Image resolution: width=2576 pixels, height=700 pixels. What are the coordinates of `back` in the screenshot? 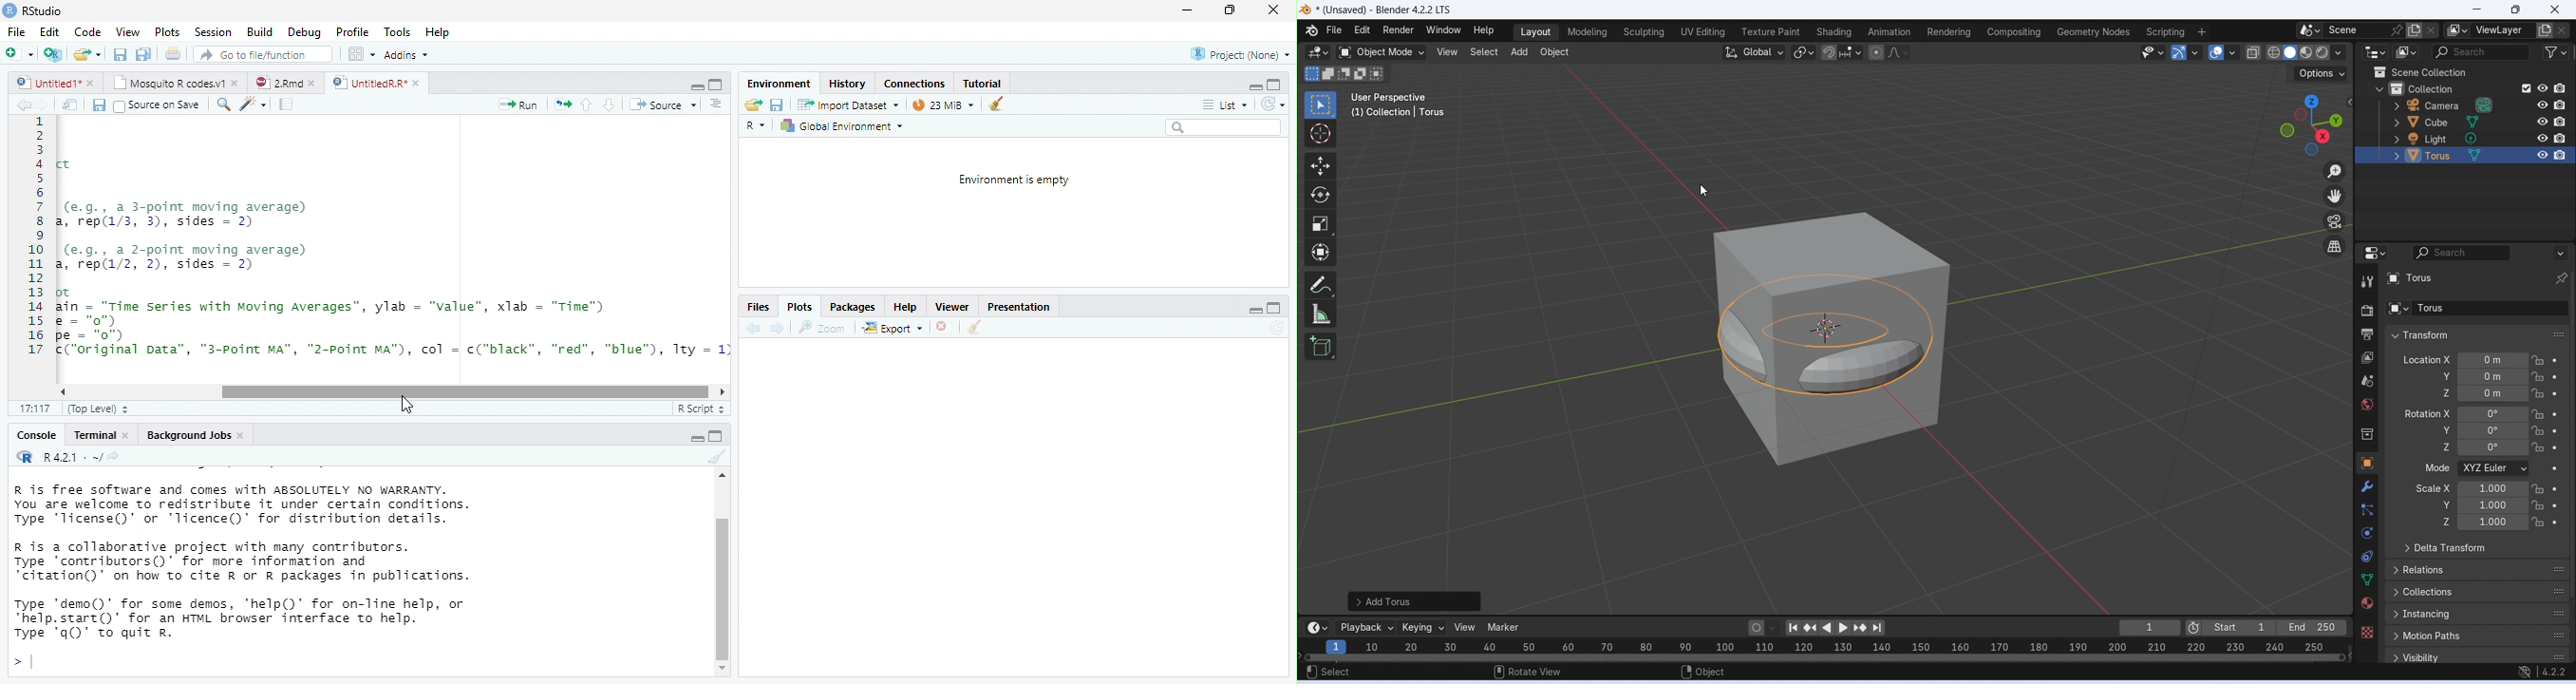 It's located at (751, 328).